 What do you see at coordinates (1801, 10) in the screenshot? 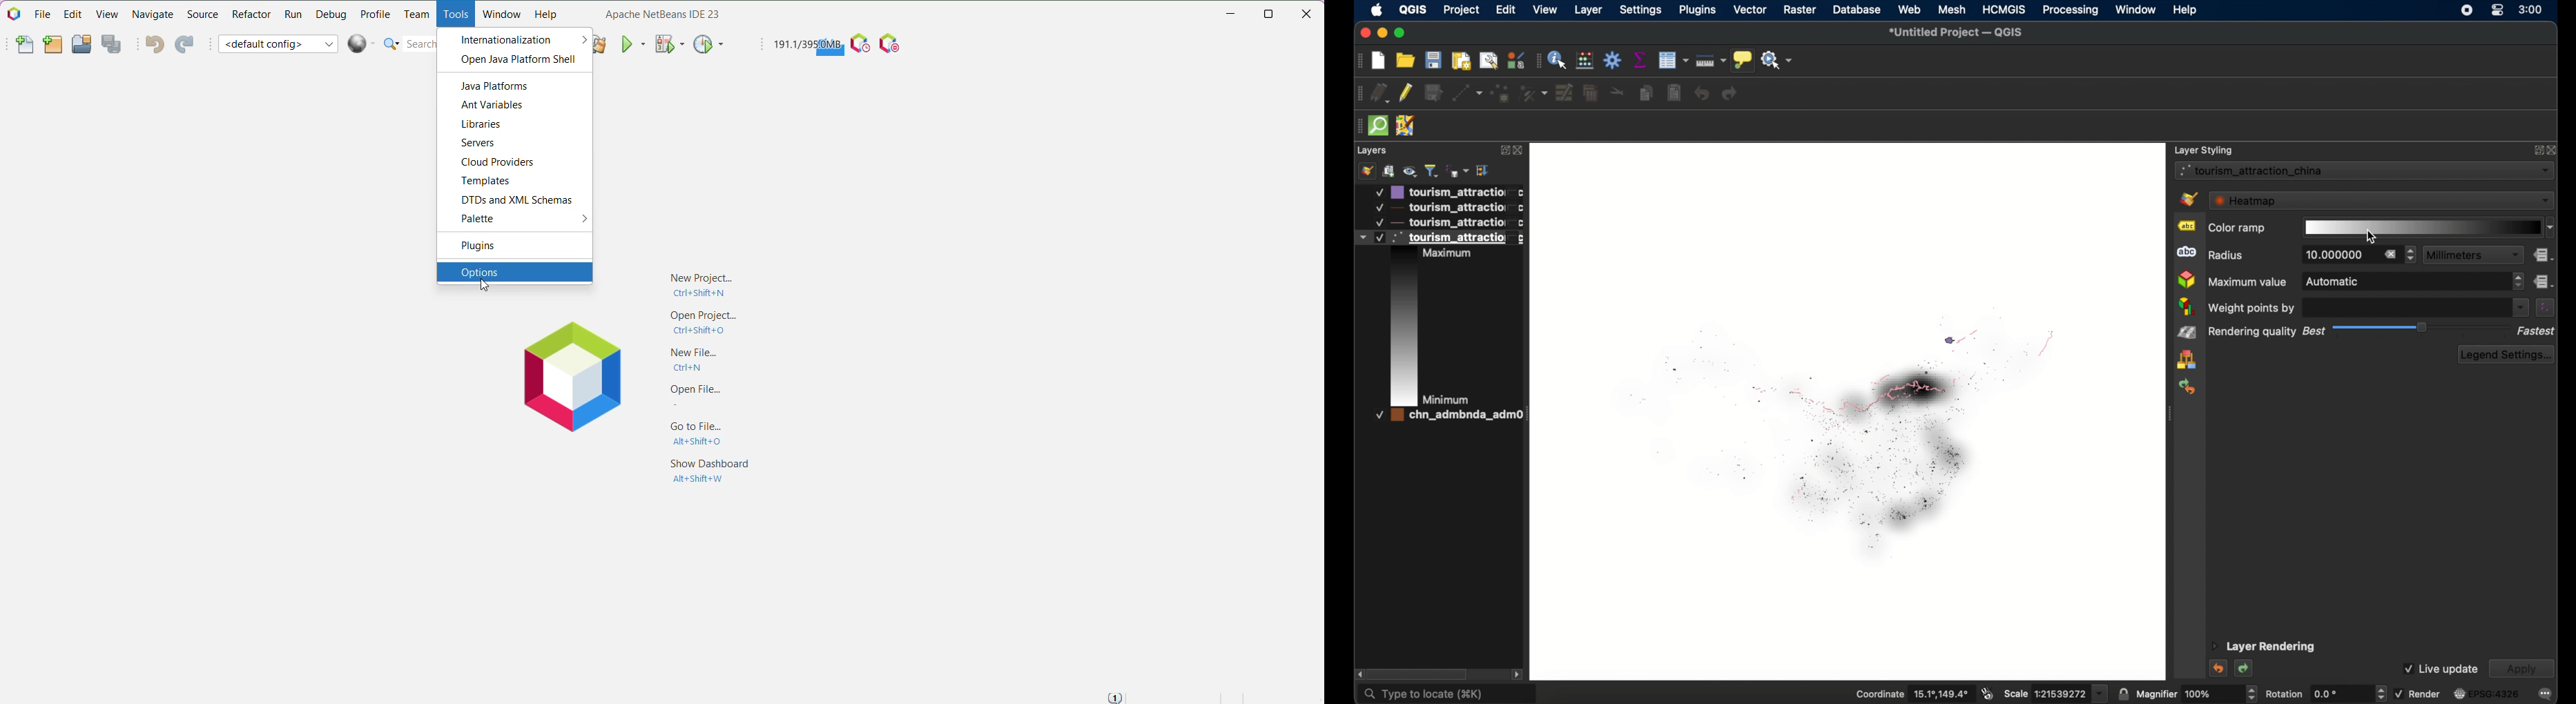
I see `raster` at bounding box center [1801, 10].